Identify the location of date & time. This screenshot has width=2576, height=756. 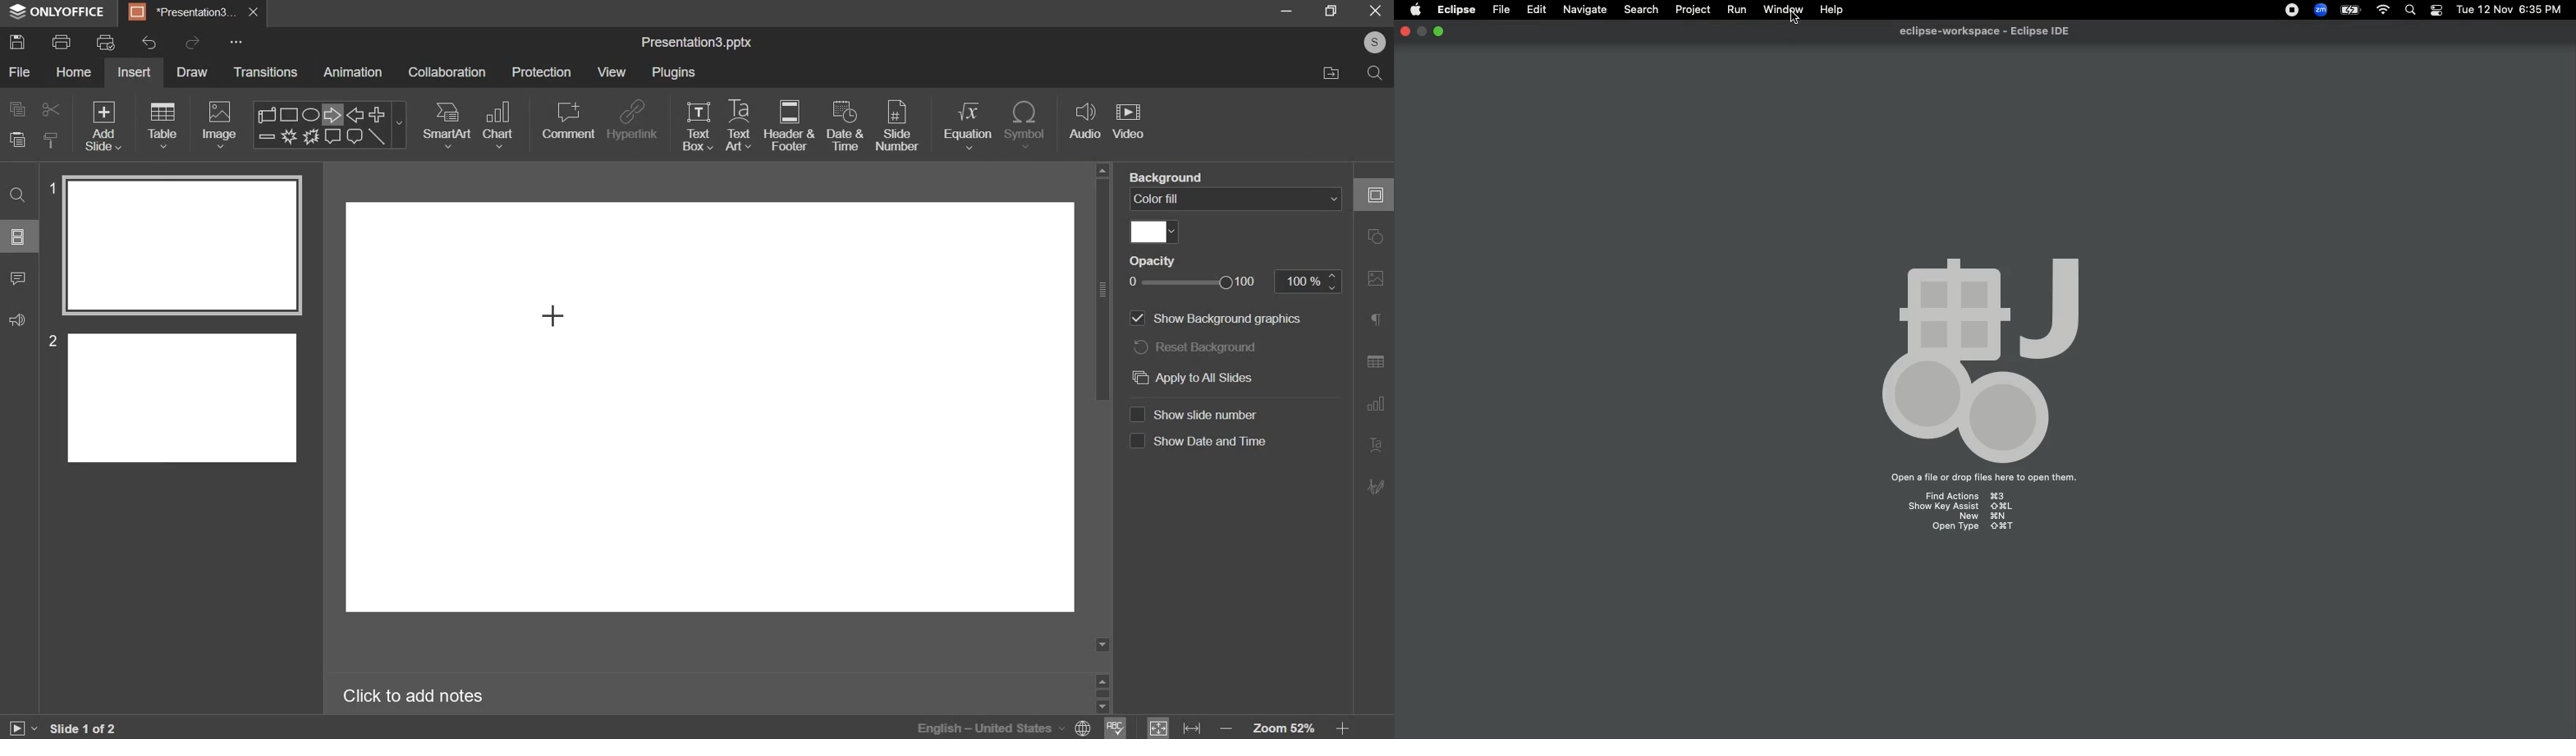
(845, 125).